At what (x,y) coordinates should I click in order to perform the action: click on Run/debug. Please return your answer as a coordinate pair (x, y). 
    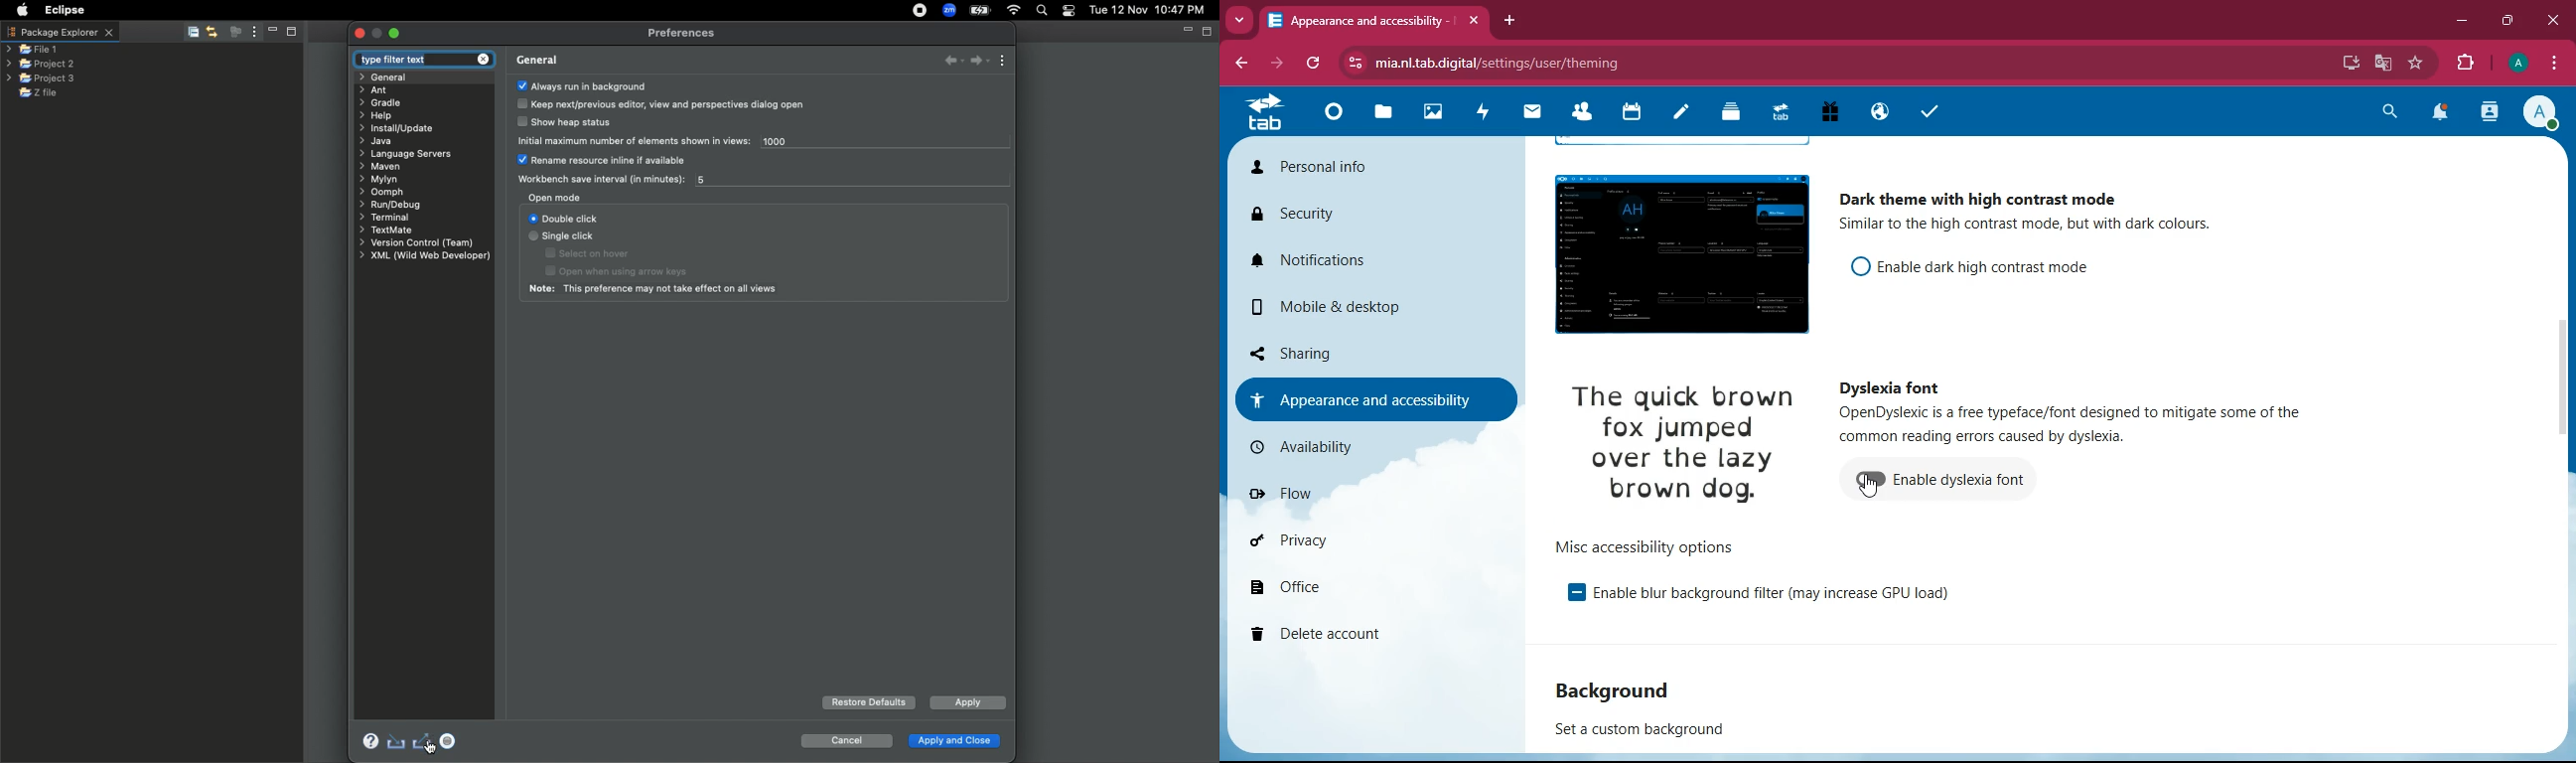
    Looking at the image, I should click on (396, 205).